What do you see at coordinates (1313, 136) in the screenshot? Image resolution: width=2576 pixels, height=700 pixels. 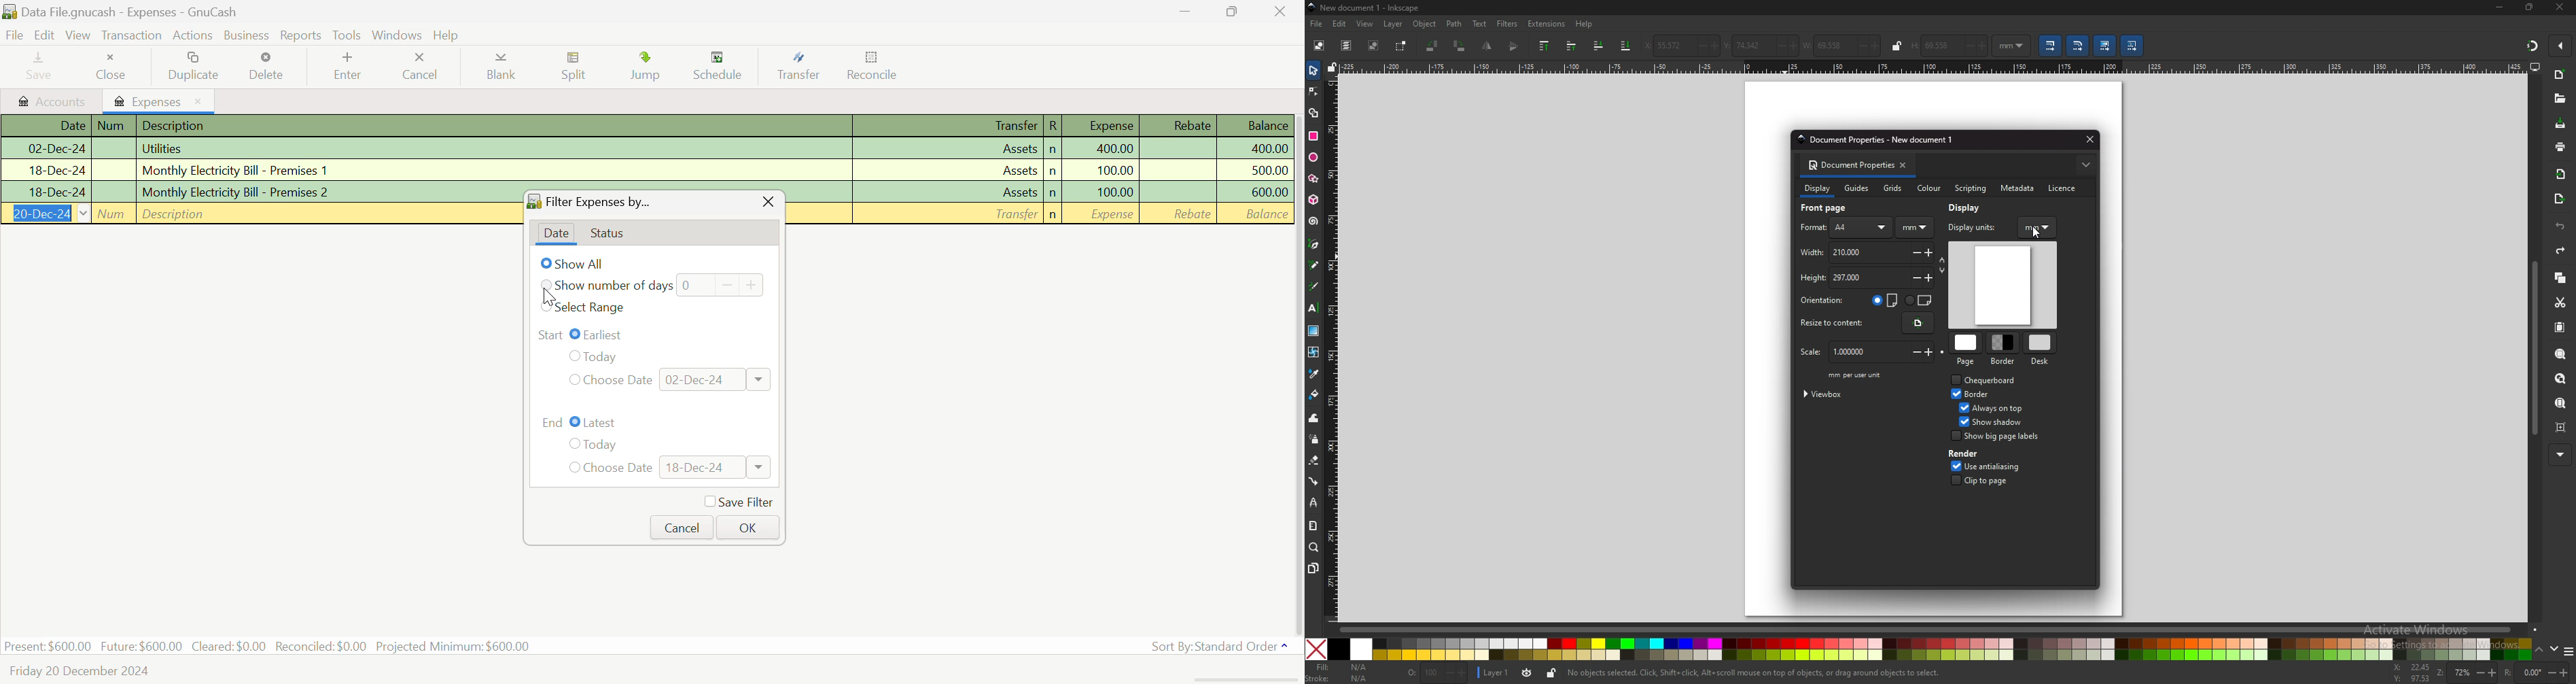 I see `rectangle` at bounding box center [1313, 136].